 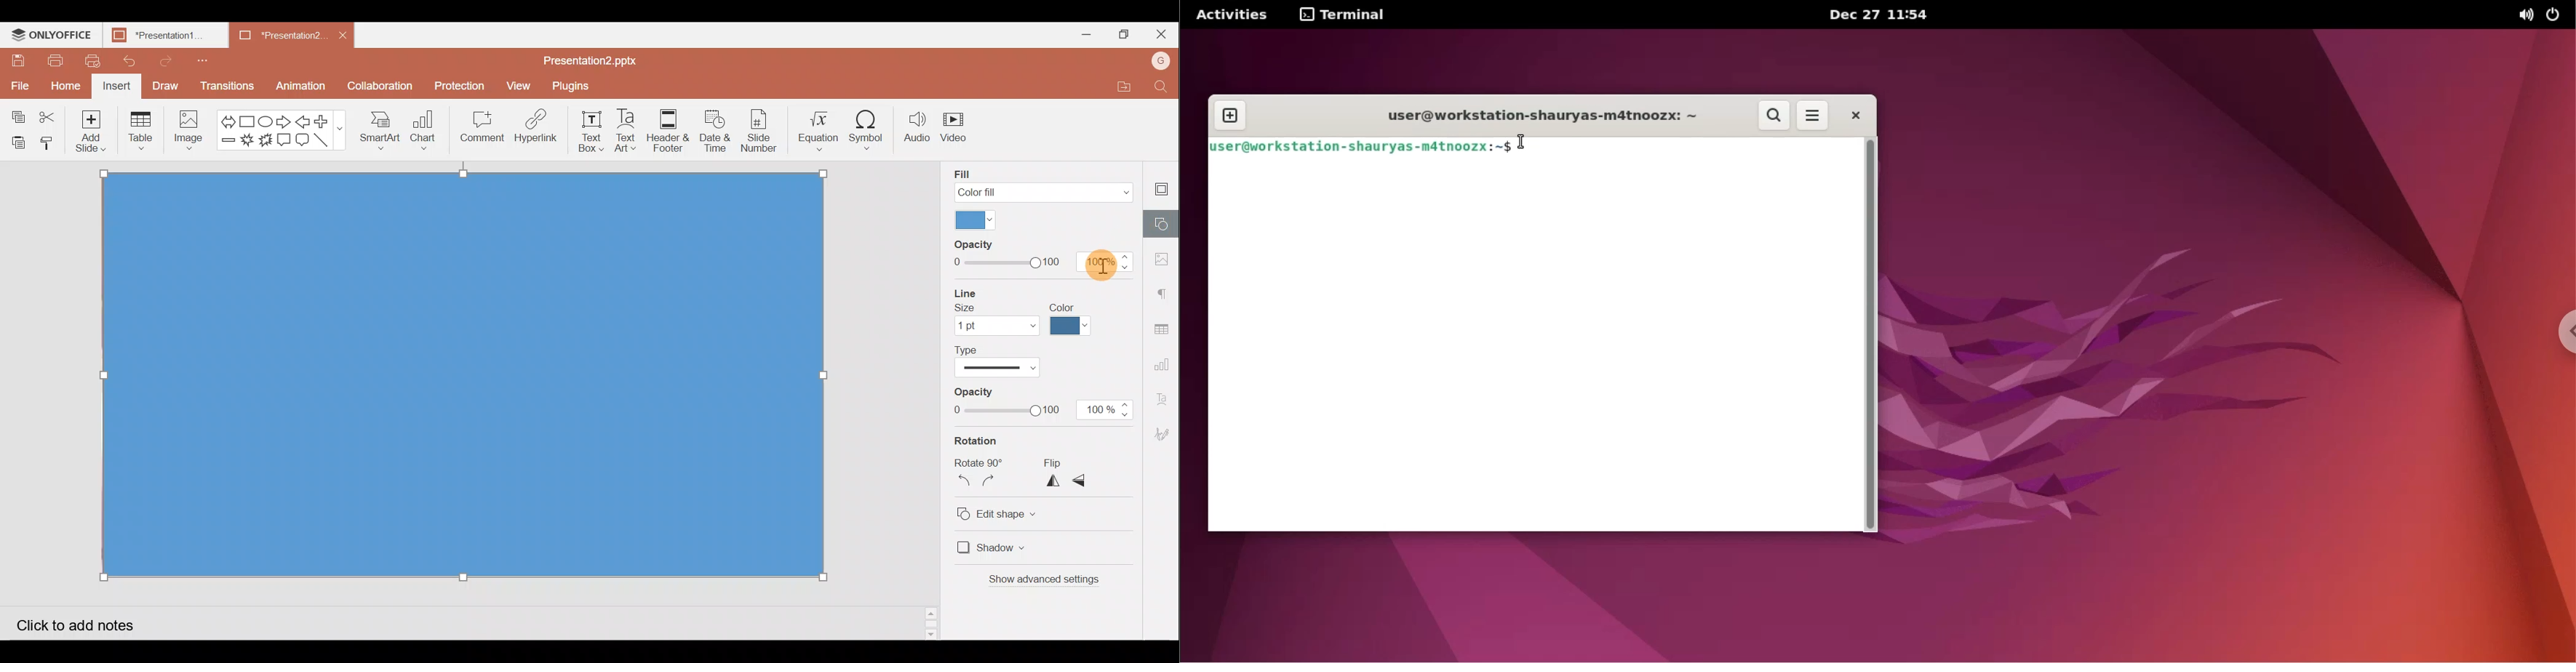 I want to click on Quick print, so click(x=90, y=59).